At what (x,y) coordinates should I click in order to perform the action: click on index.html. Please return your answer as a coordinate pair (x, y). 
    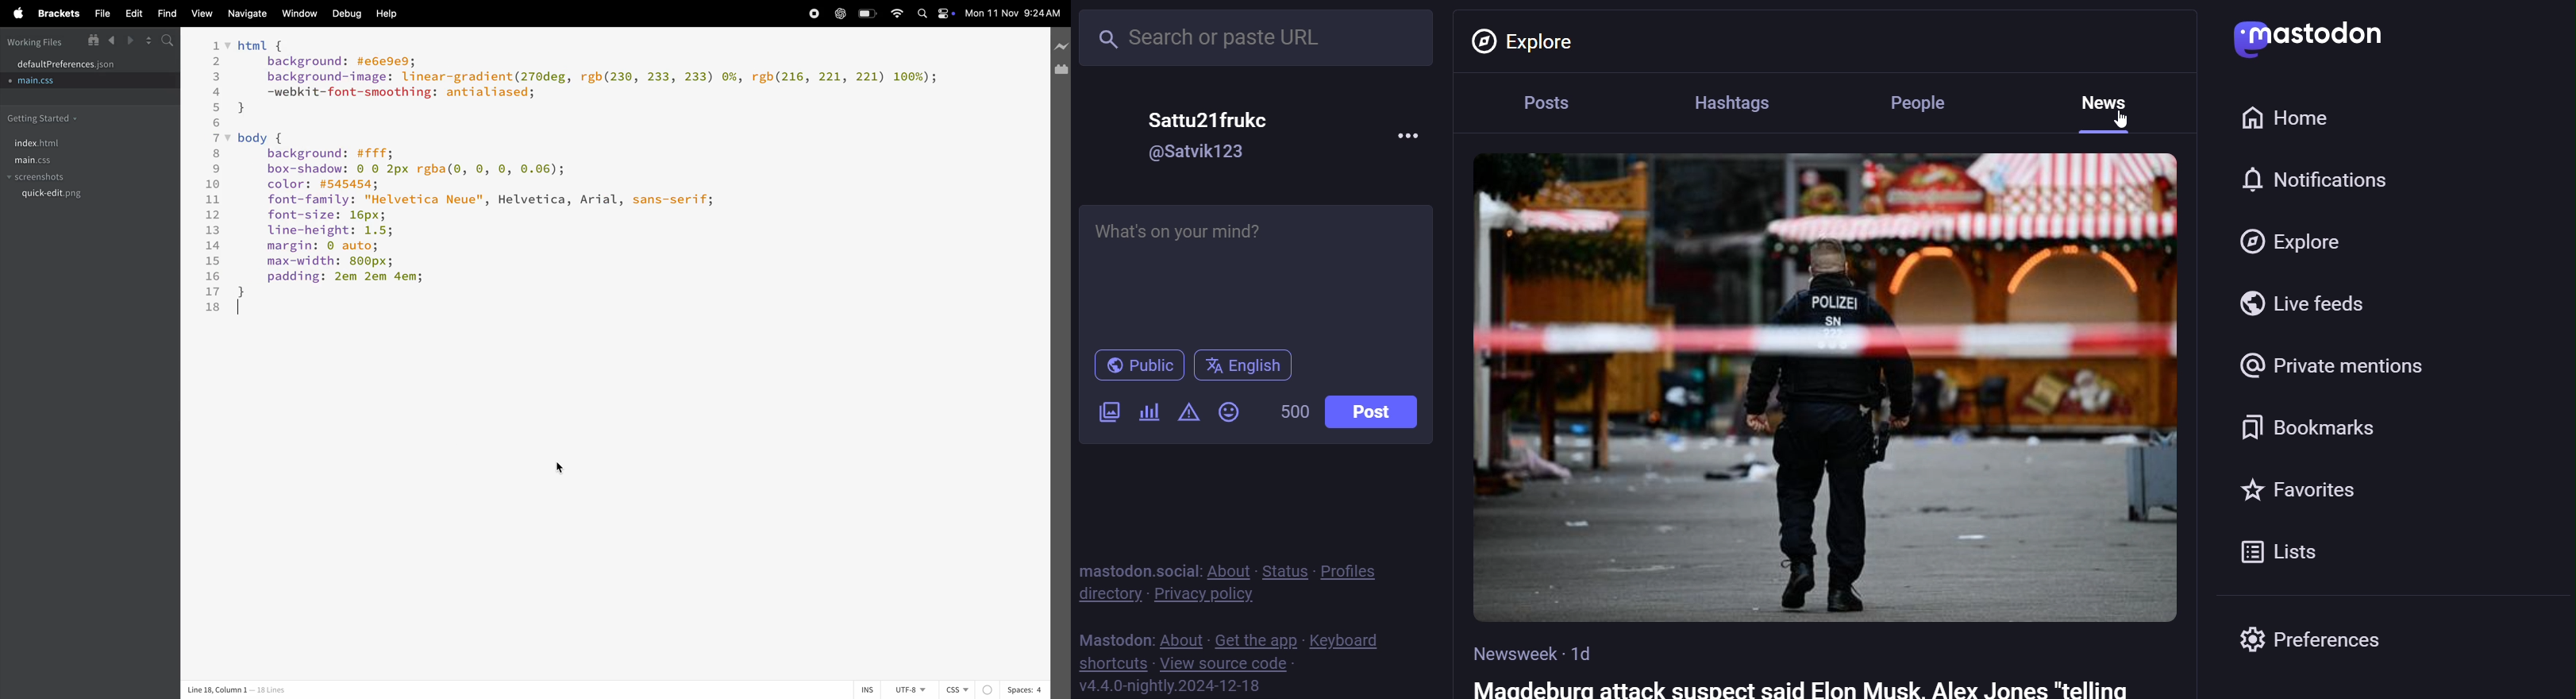
    Looking at the image, I should click on (37, 143).